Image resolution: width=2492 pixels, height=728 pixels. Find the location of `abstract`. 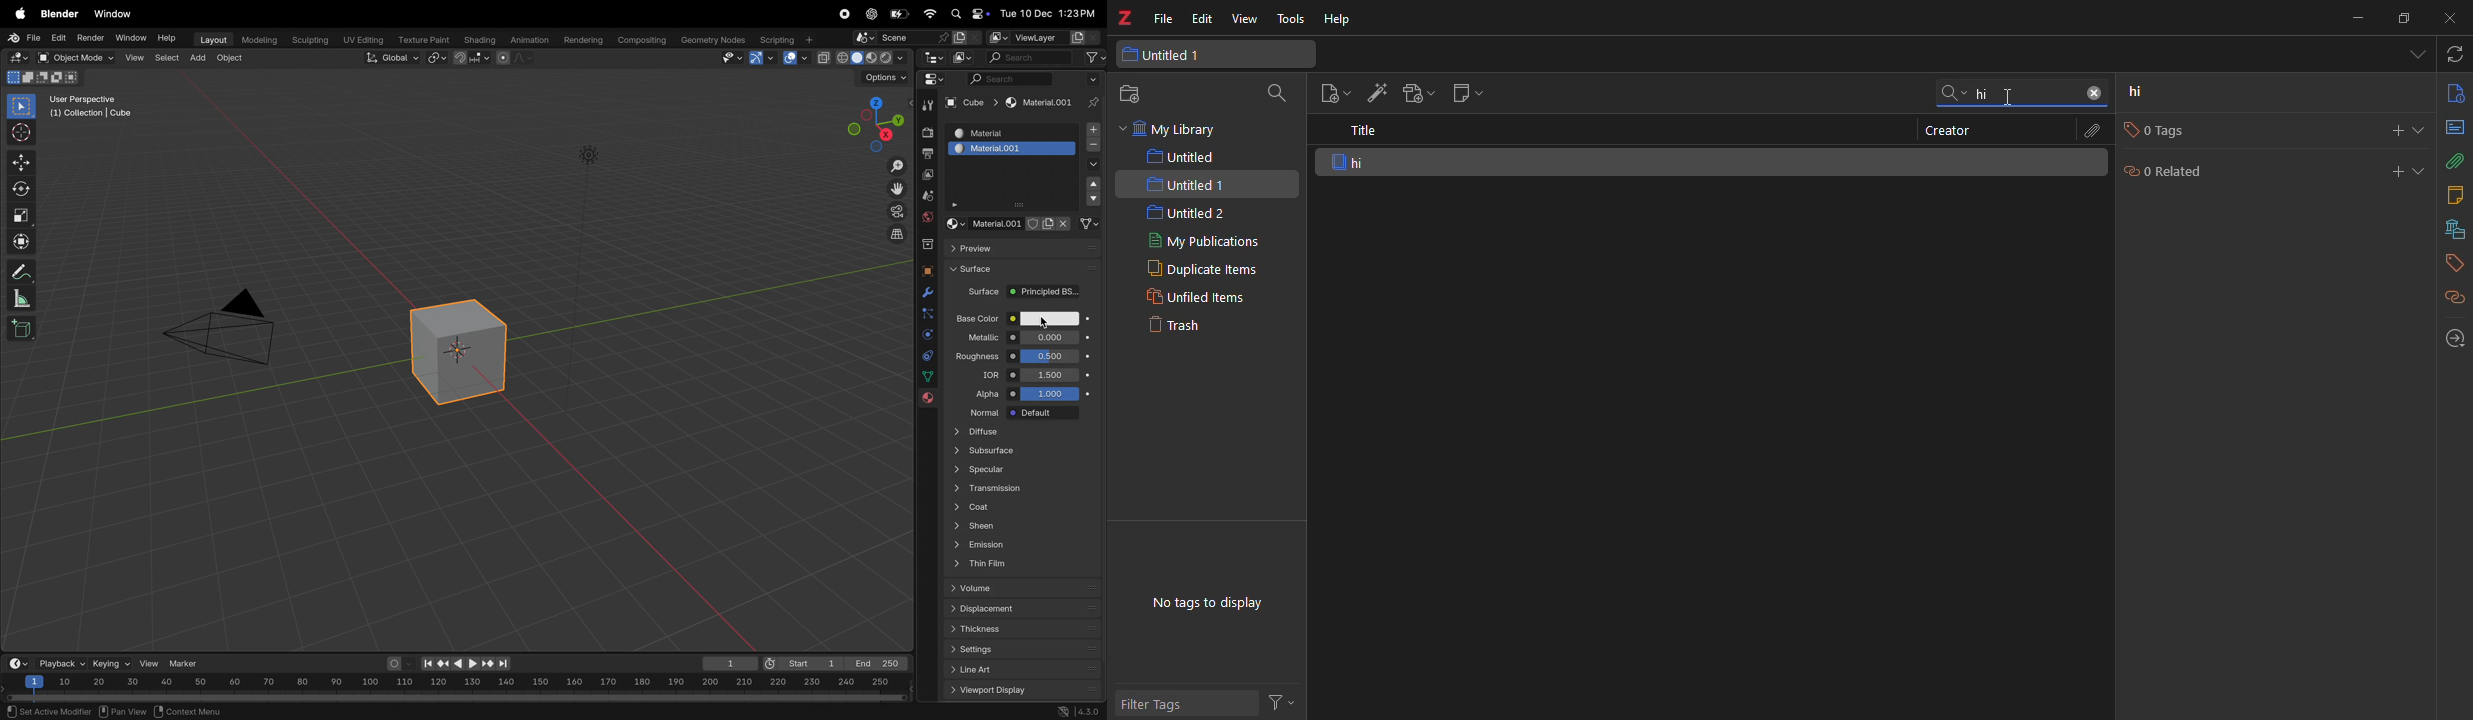

abstract is located at coordinates (2456, 127).